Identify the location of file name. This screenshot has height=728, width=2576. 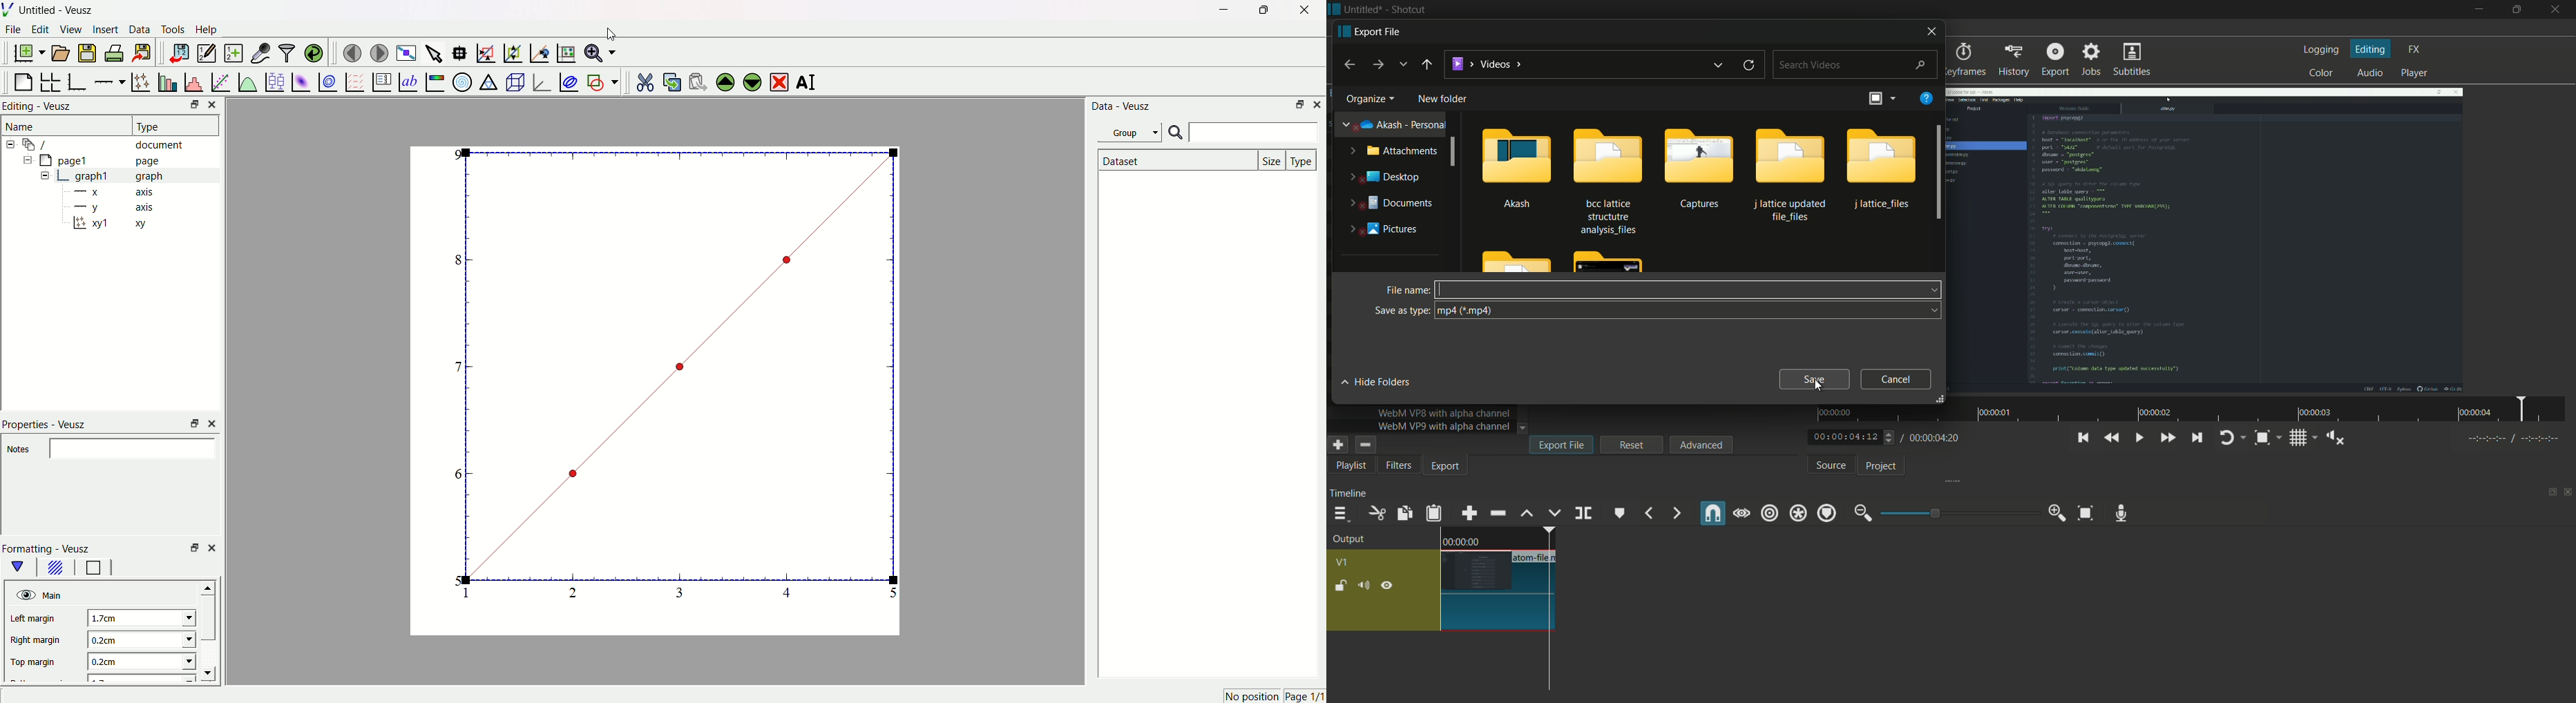
(1408, 290).